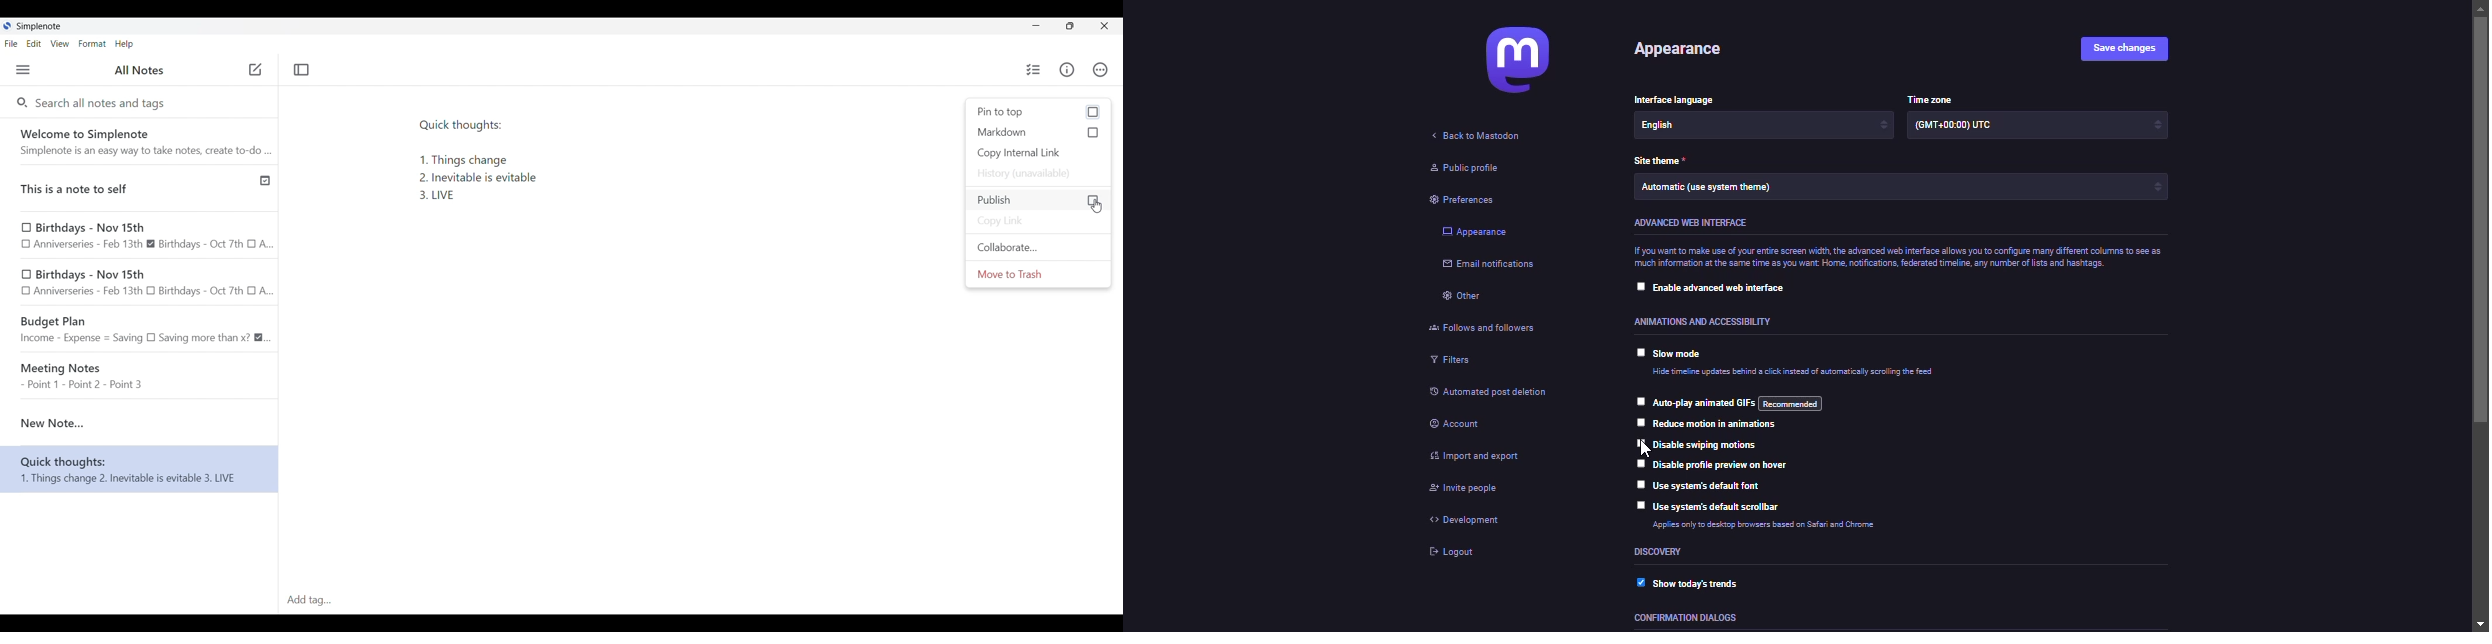  Describe the element at coordinates (1473, 167) in the screenshot. I see `public profile` at that location.